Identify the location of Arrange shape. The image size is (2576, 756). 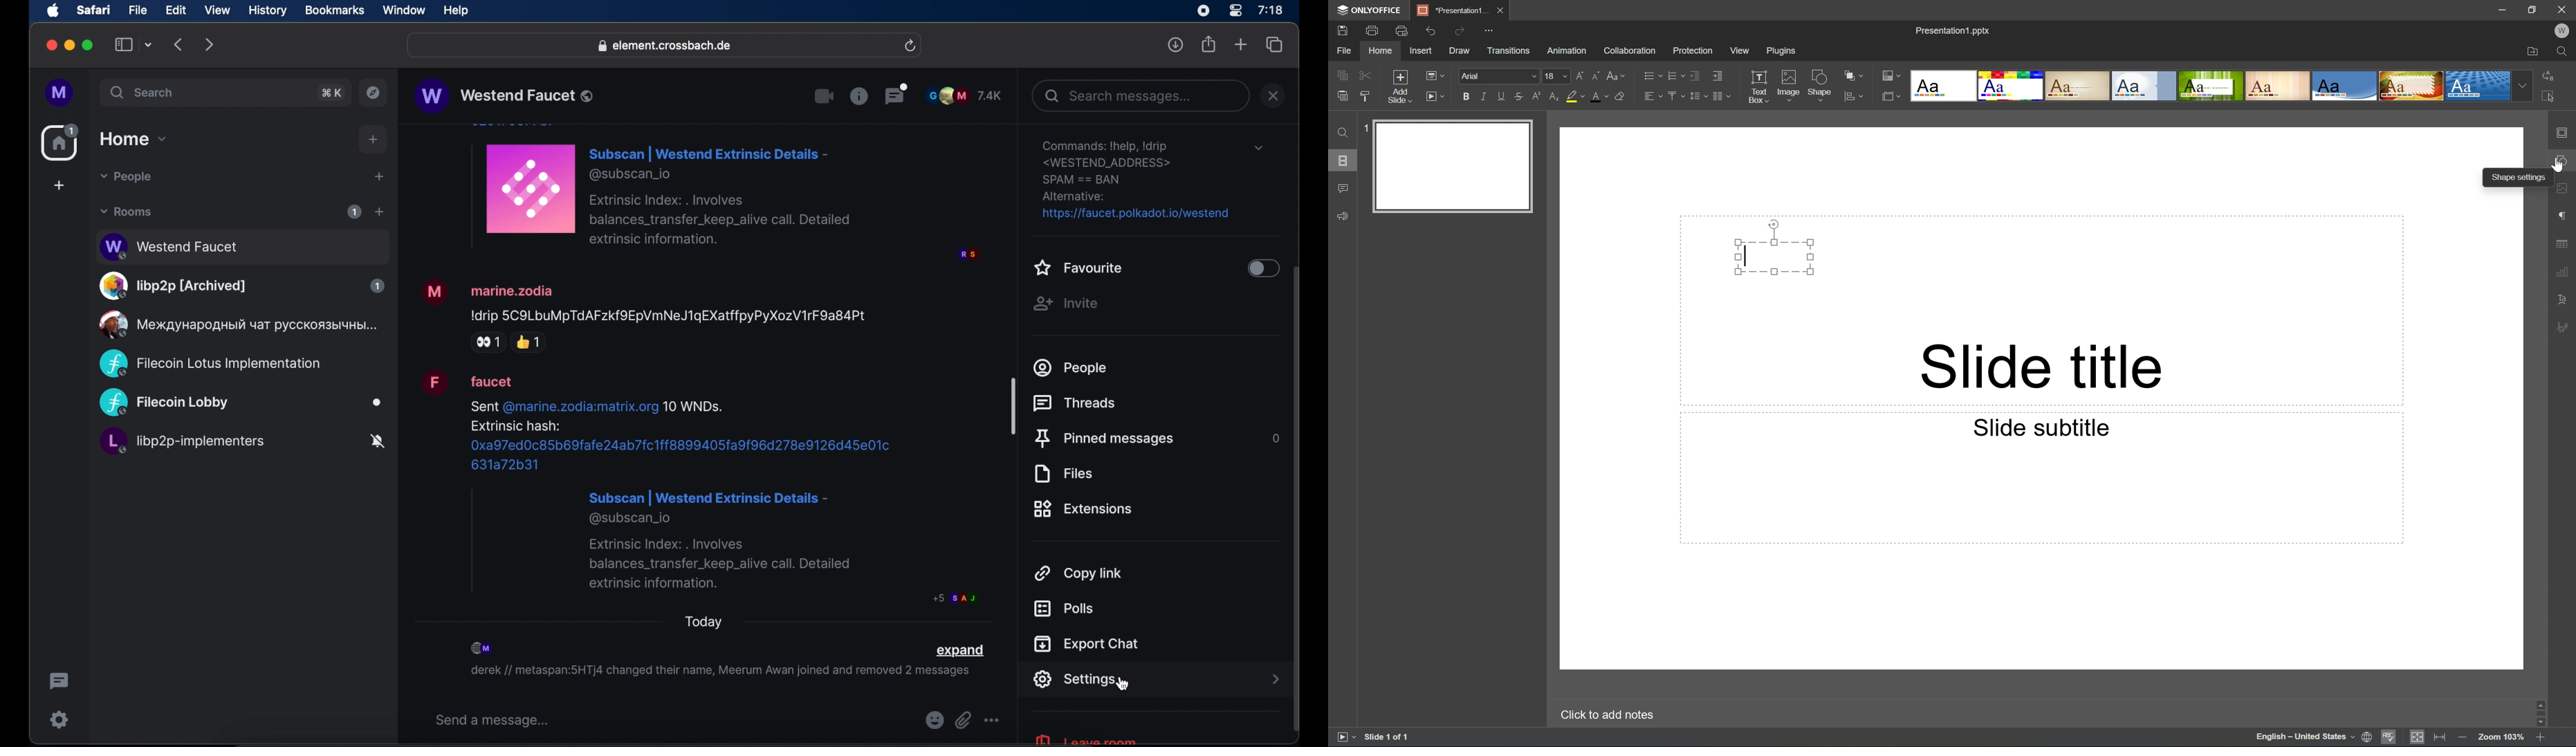
(1856, 76).